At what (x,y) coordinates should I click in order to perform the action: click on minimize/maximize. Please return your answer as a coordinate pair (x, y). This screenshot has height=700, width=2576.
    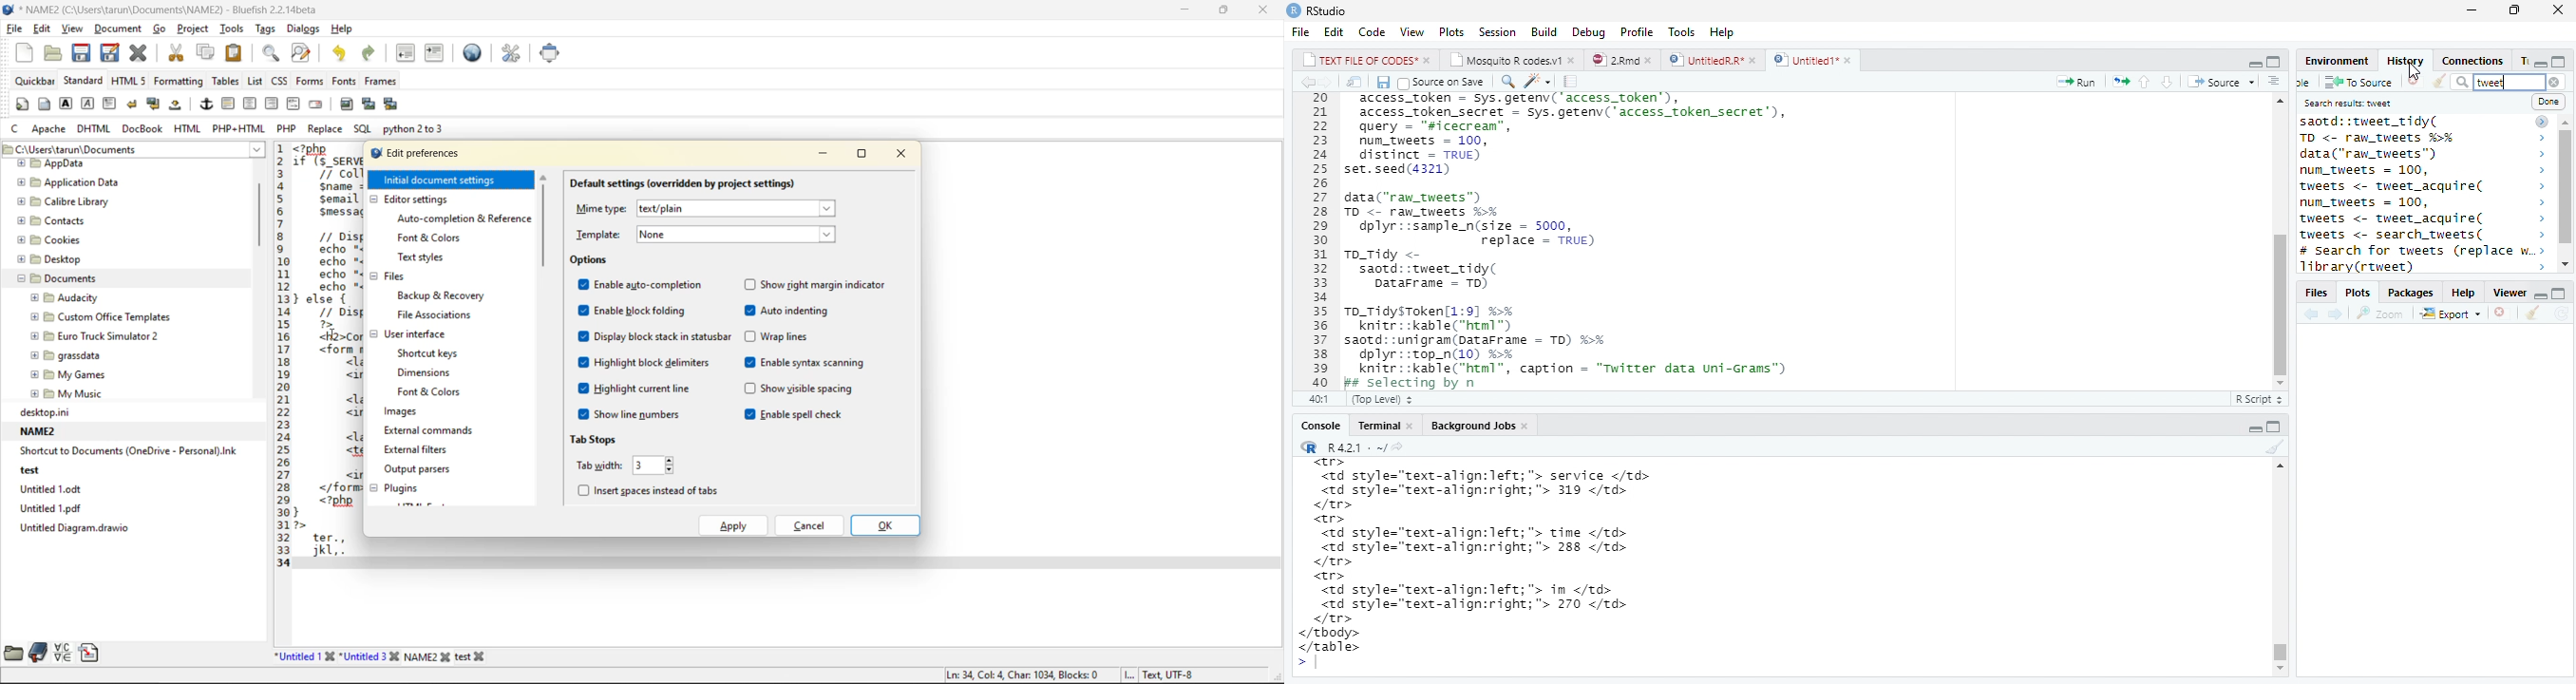
    Looking at the image, I should click on (2553, 291).